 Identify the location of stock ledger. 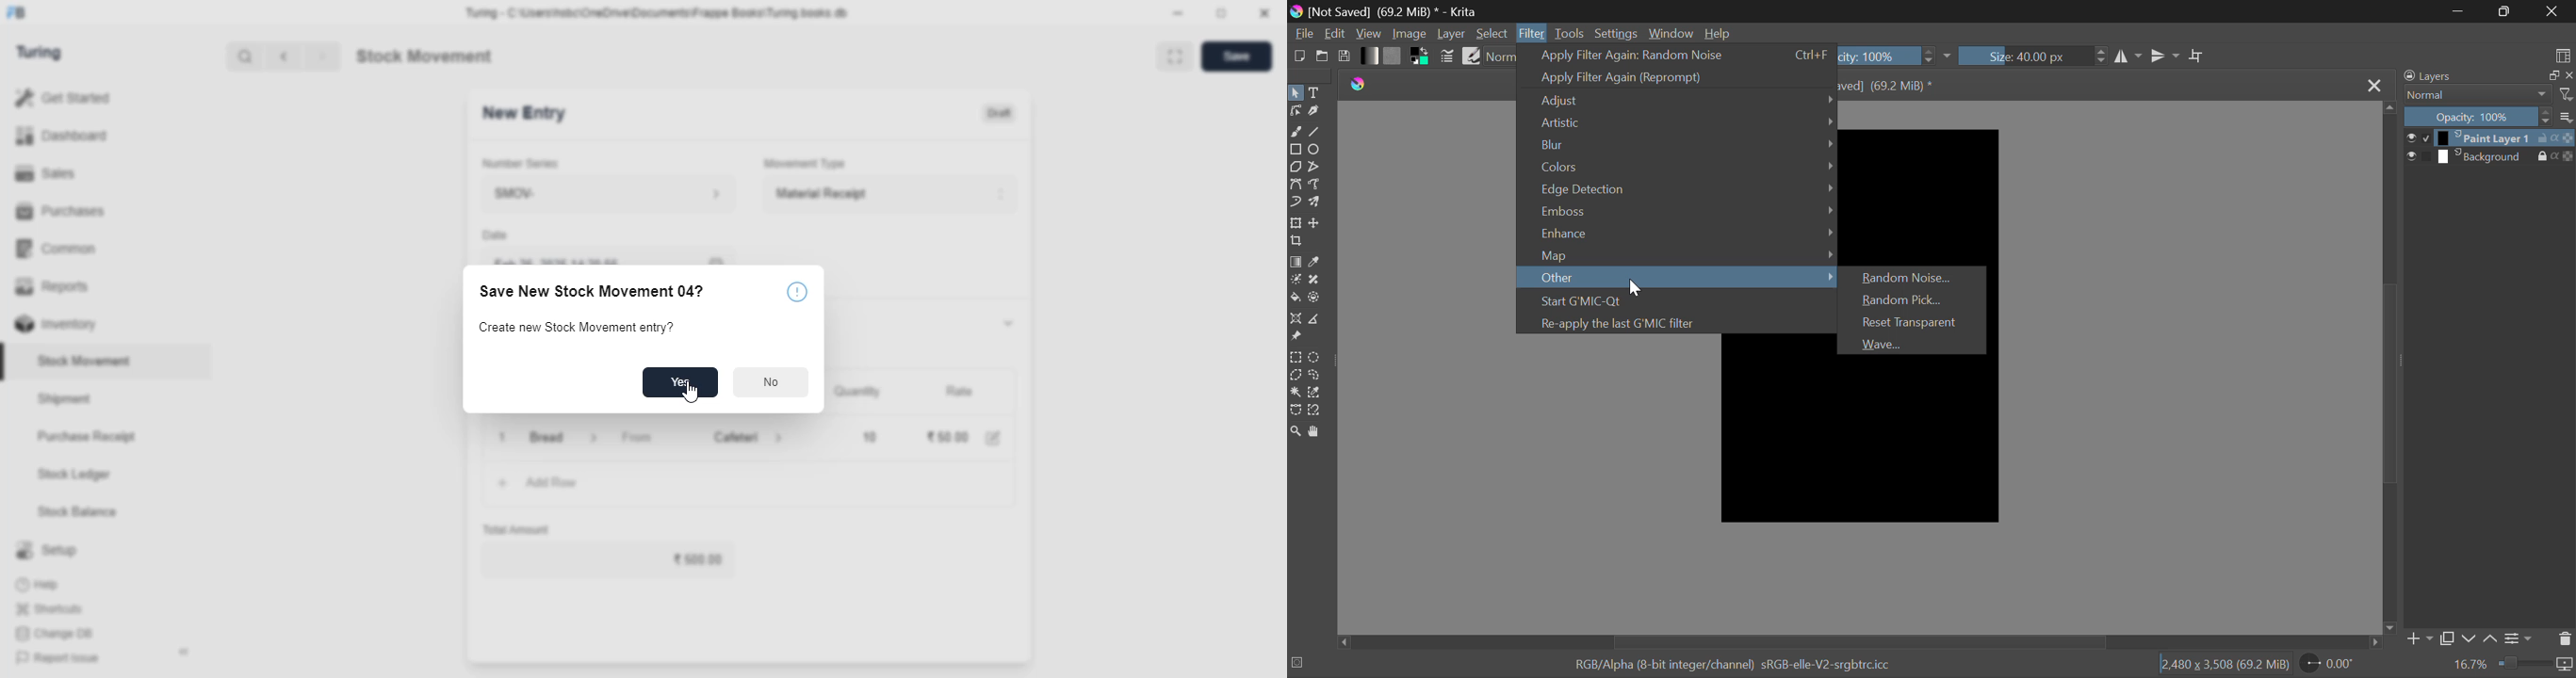
(75, 475).